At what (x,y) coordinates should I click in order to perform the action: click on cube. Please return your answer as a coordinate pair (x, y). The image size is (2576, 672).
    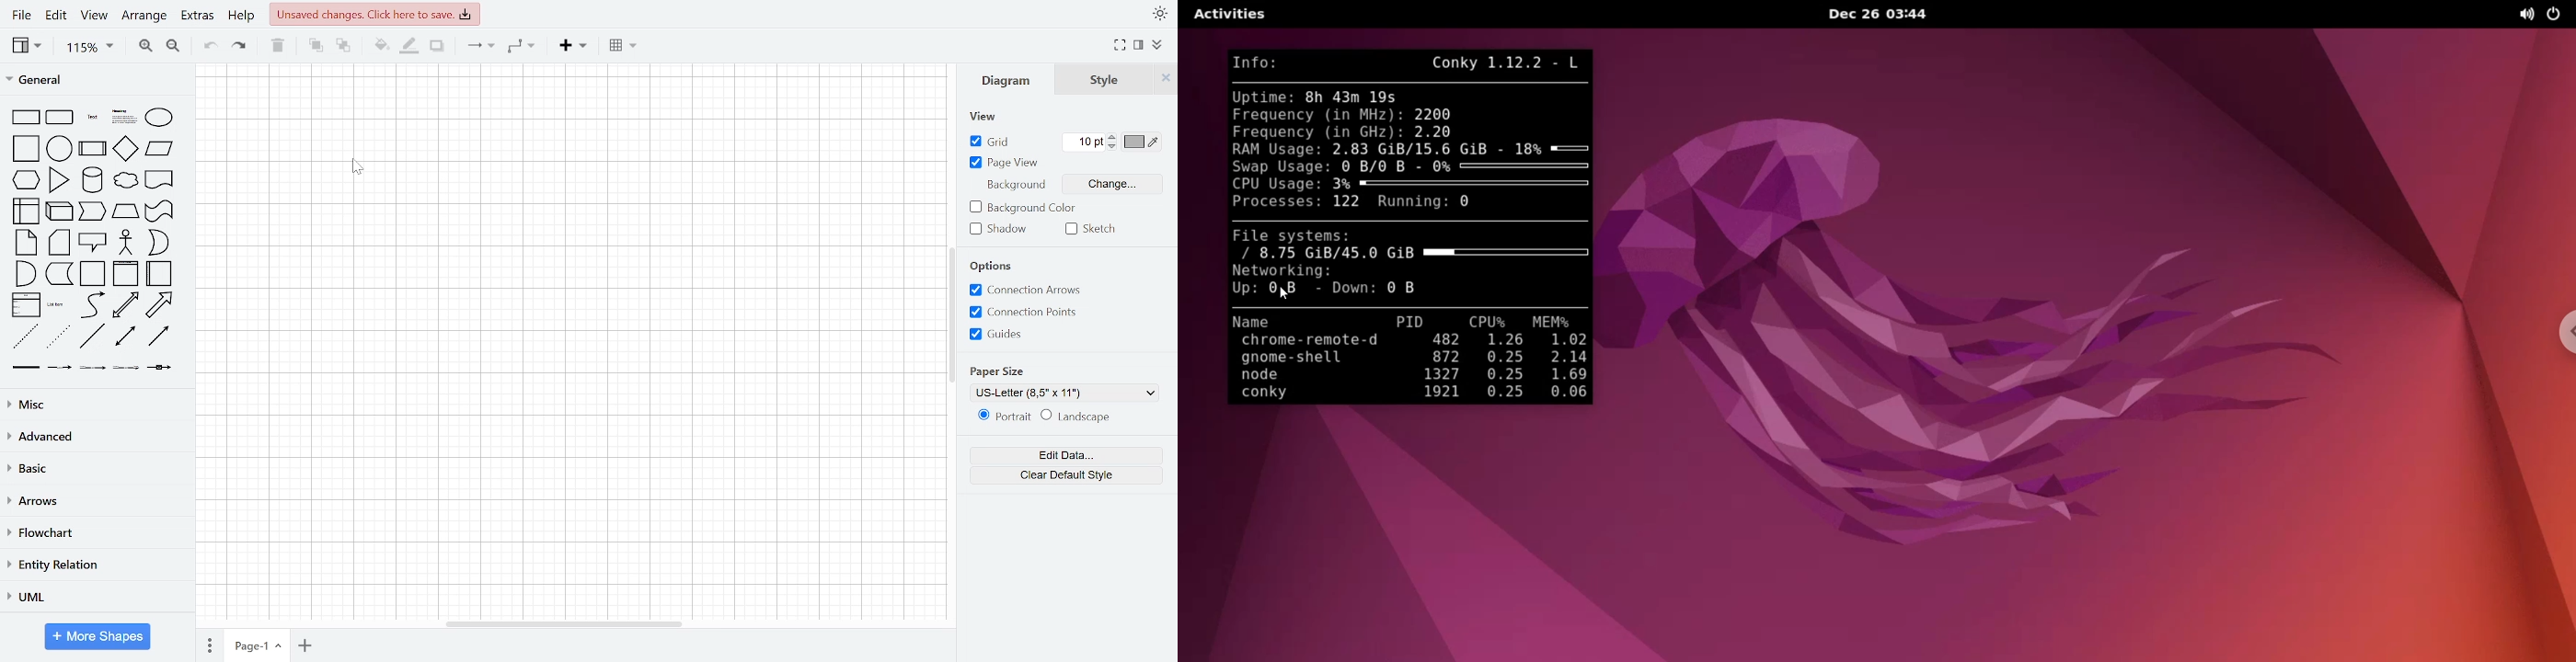
    Looking at the image, I should click on (59, 212).